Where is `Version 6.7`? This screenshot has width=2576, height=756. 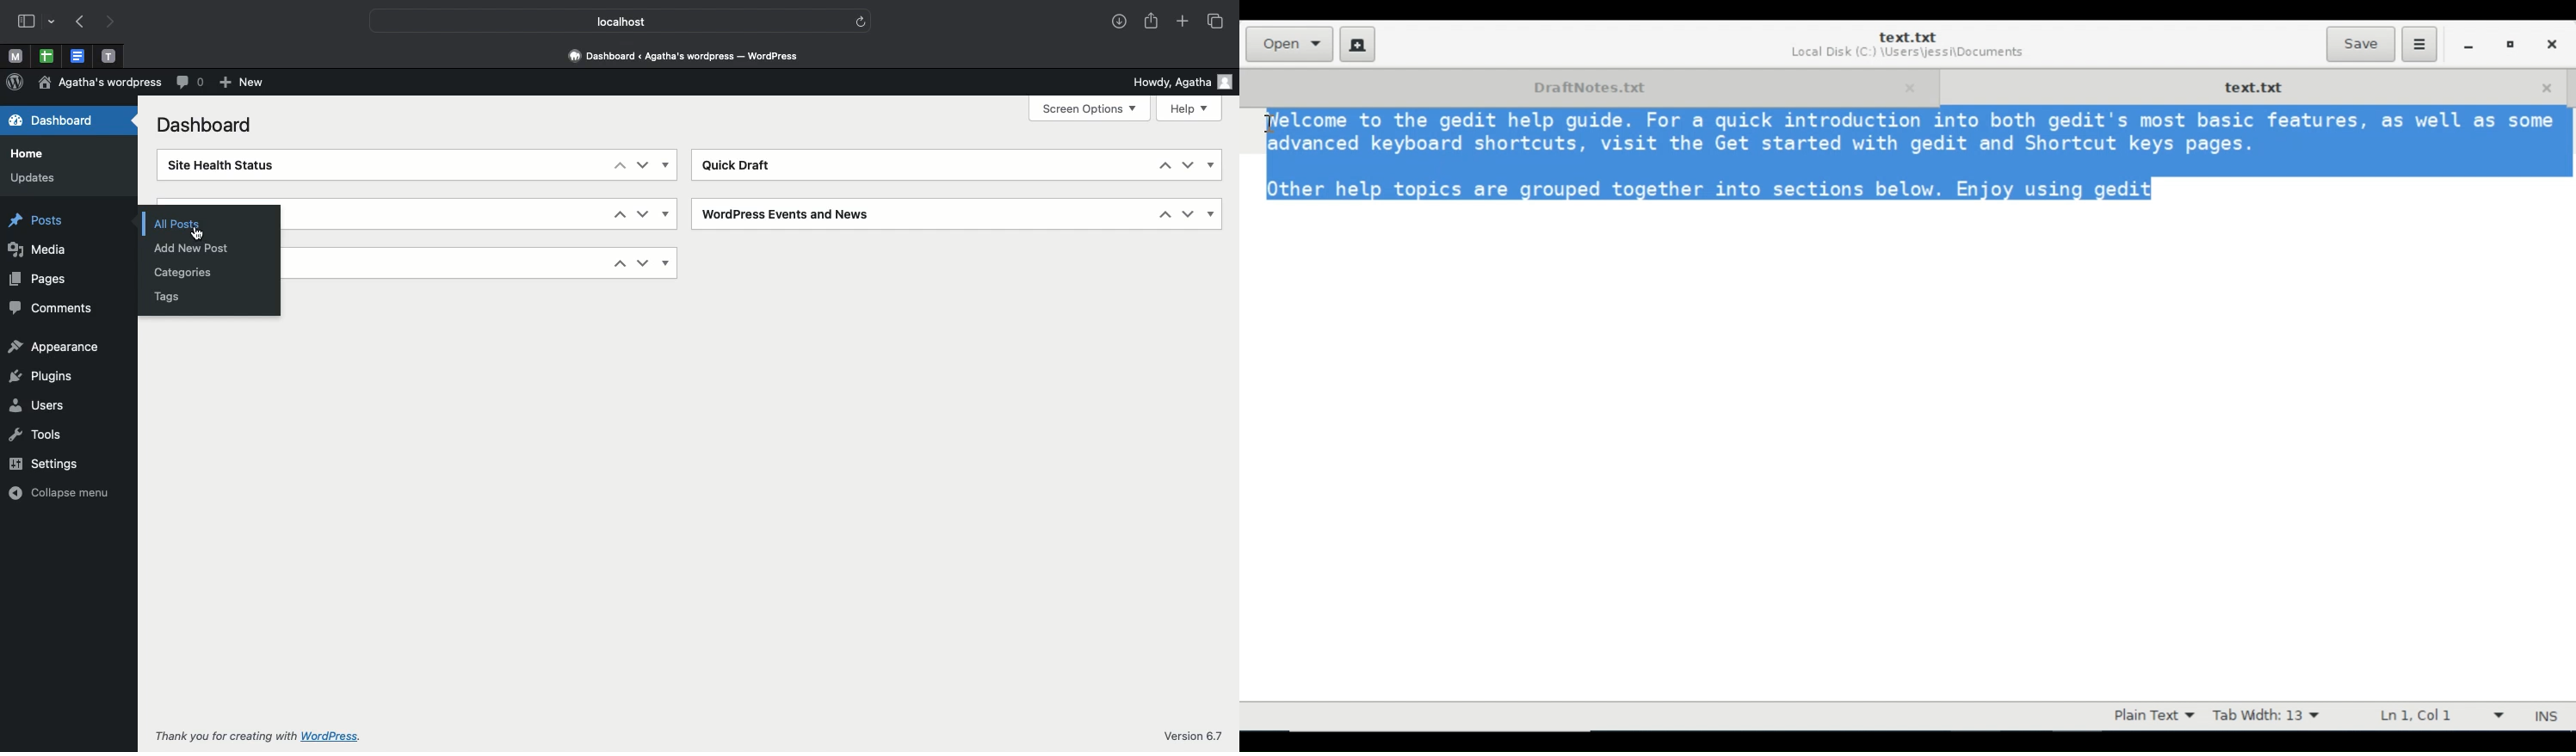
Version 6.7 is located at coordinates (1183, 738).